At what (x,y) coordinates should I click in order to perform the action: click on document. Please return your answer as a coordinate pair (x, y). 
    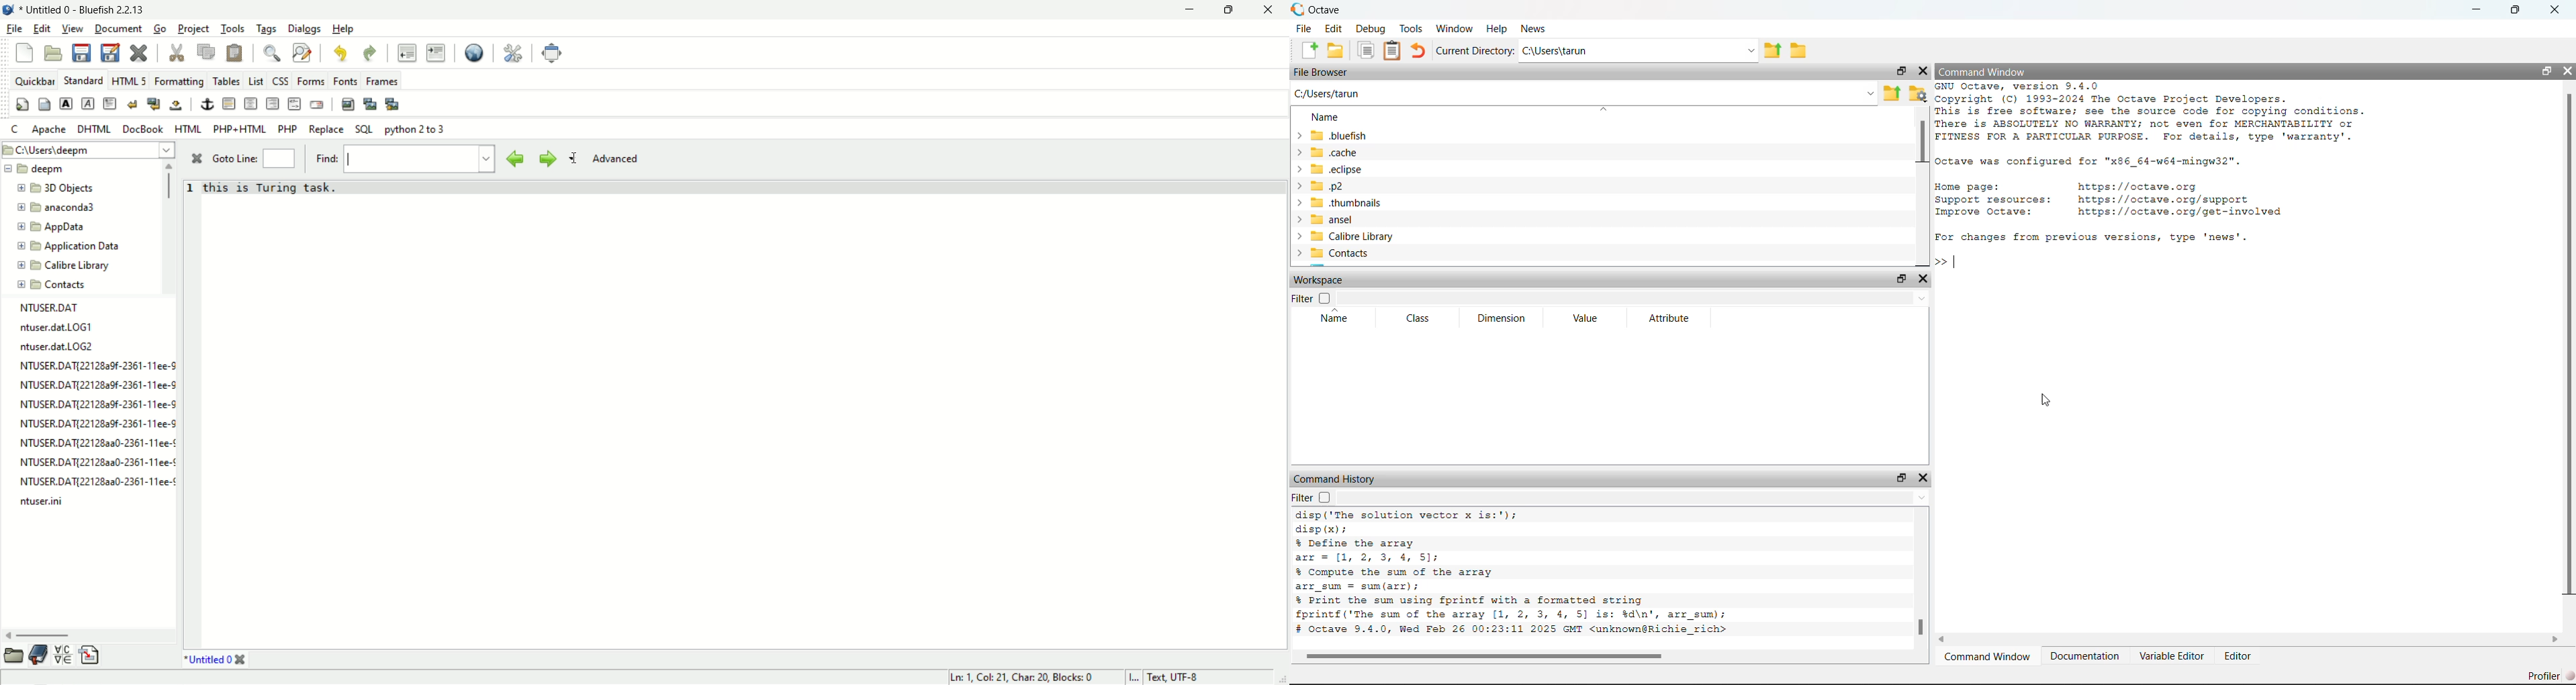
    Looking at the image, I should click on (118, 28).